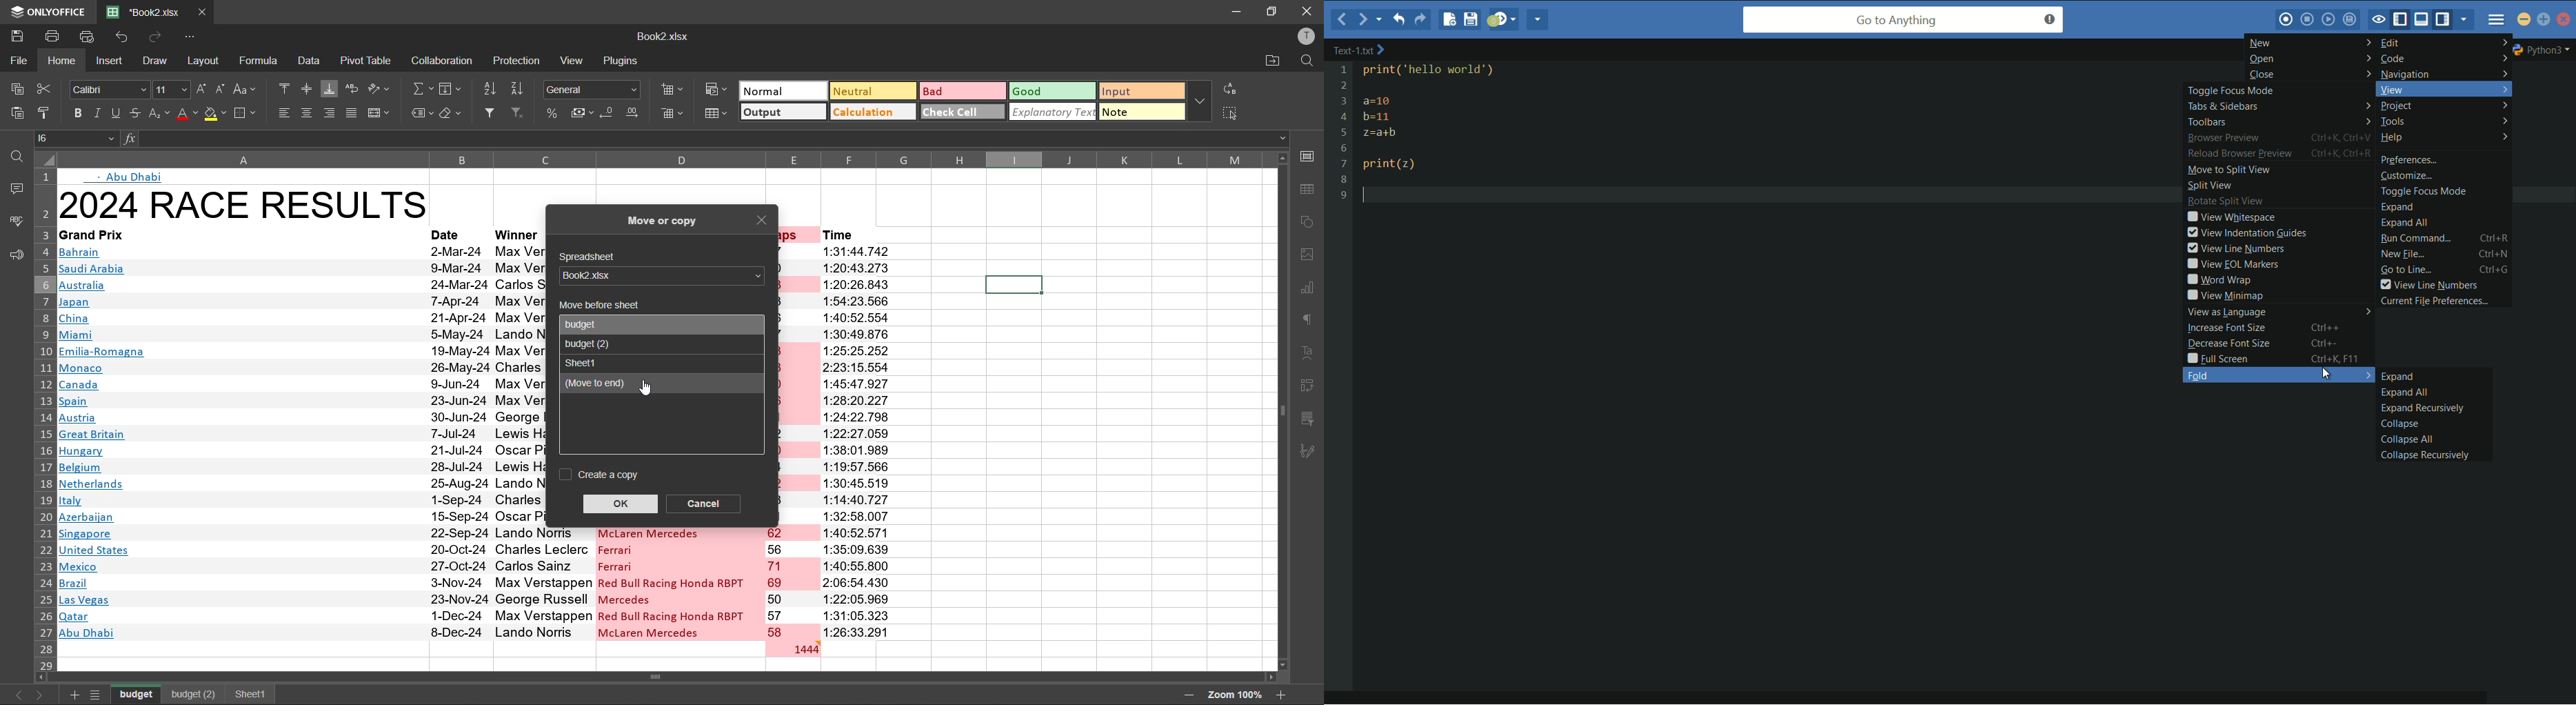 The width and height of the screenshot is (2576, 728). I want to click on current file preferences, so click(2437, 301).